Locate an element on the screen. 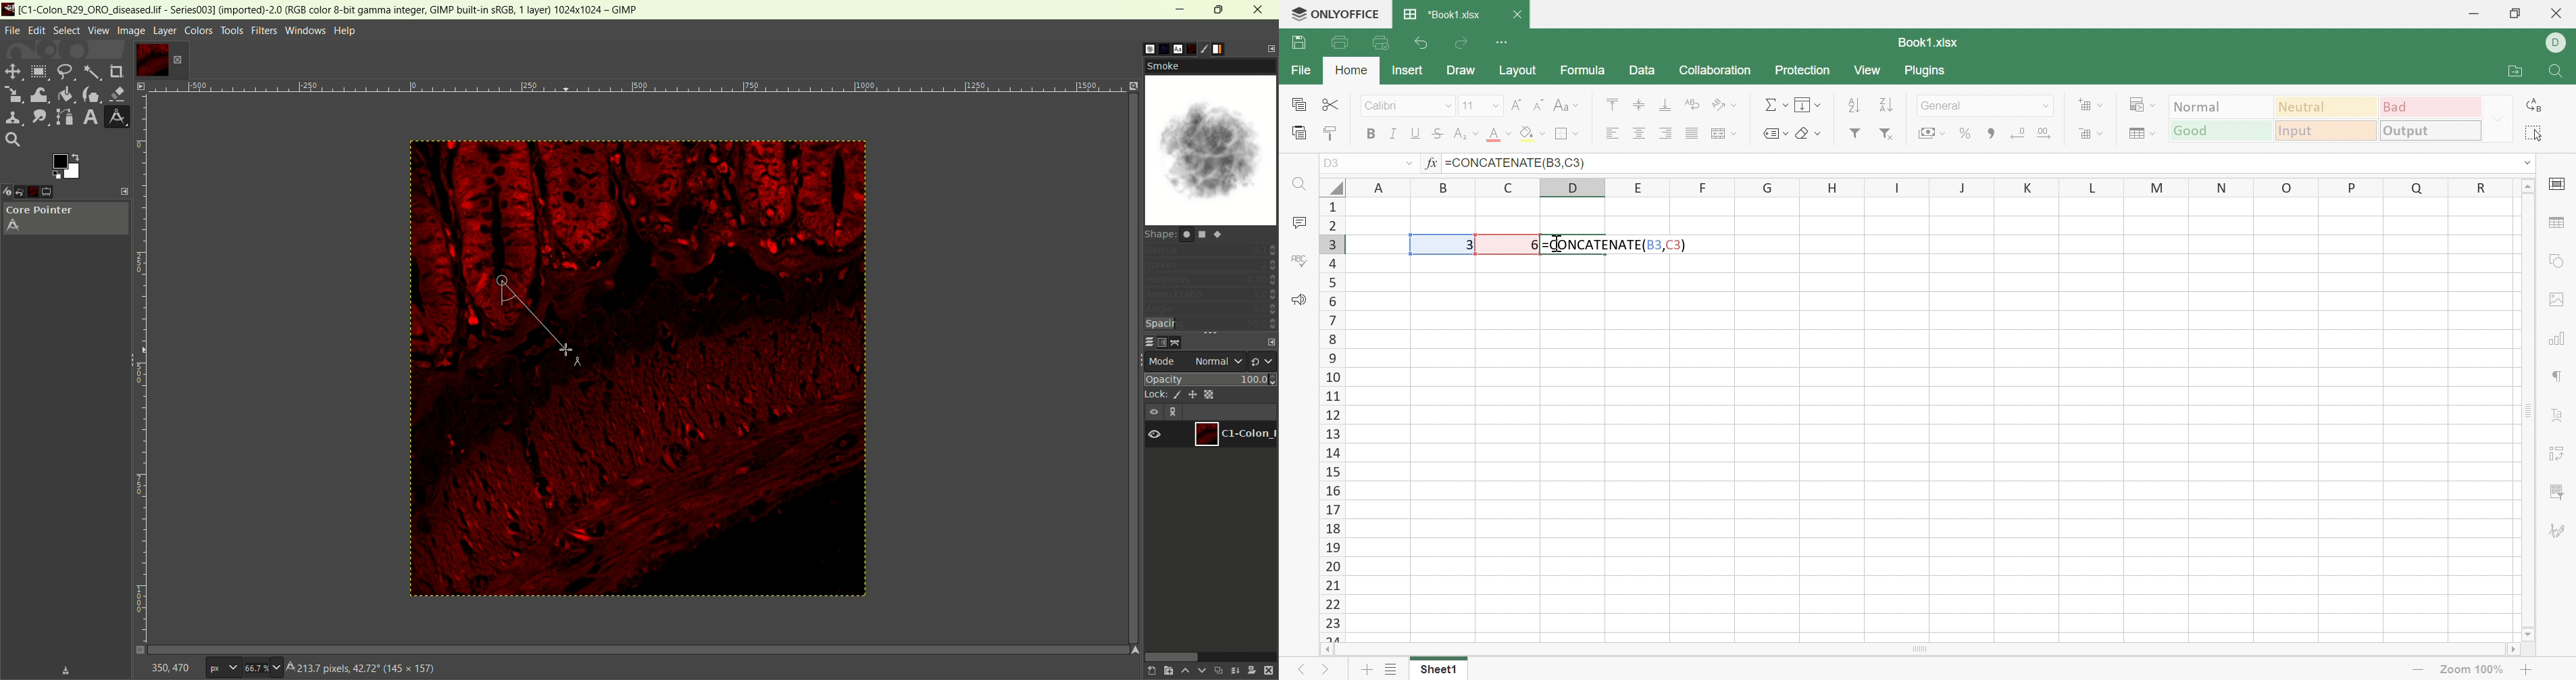 Image resolution: width=2576 pixels, height=700 pixels. Close is located at coordinates (1517, 14).